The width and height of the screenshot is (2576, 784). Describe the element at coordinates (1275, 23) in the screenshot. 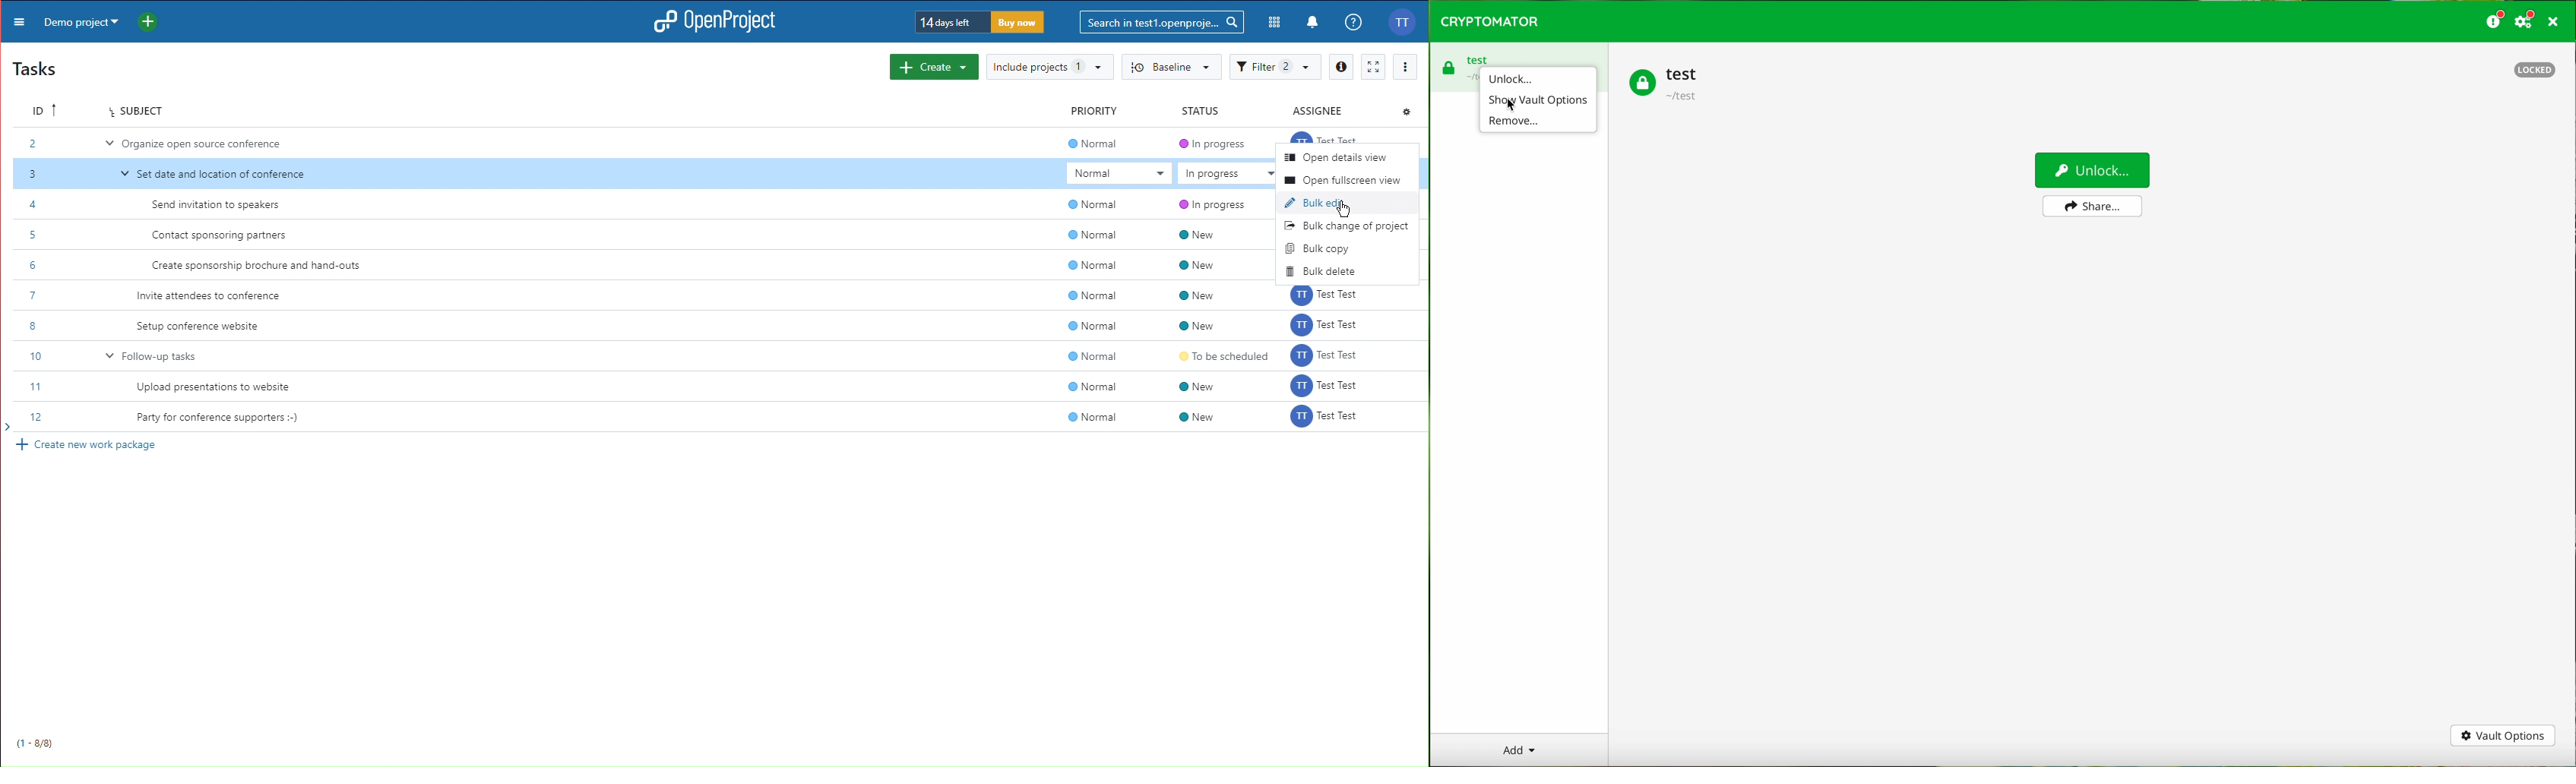

I see `Modules` at that location.